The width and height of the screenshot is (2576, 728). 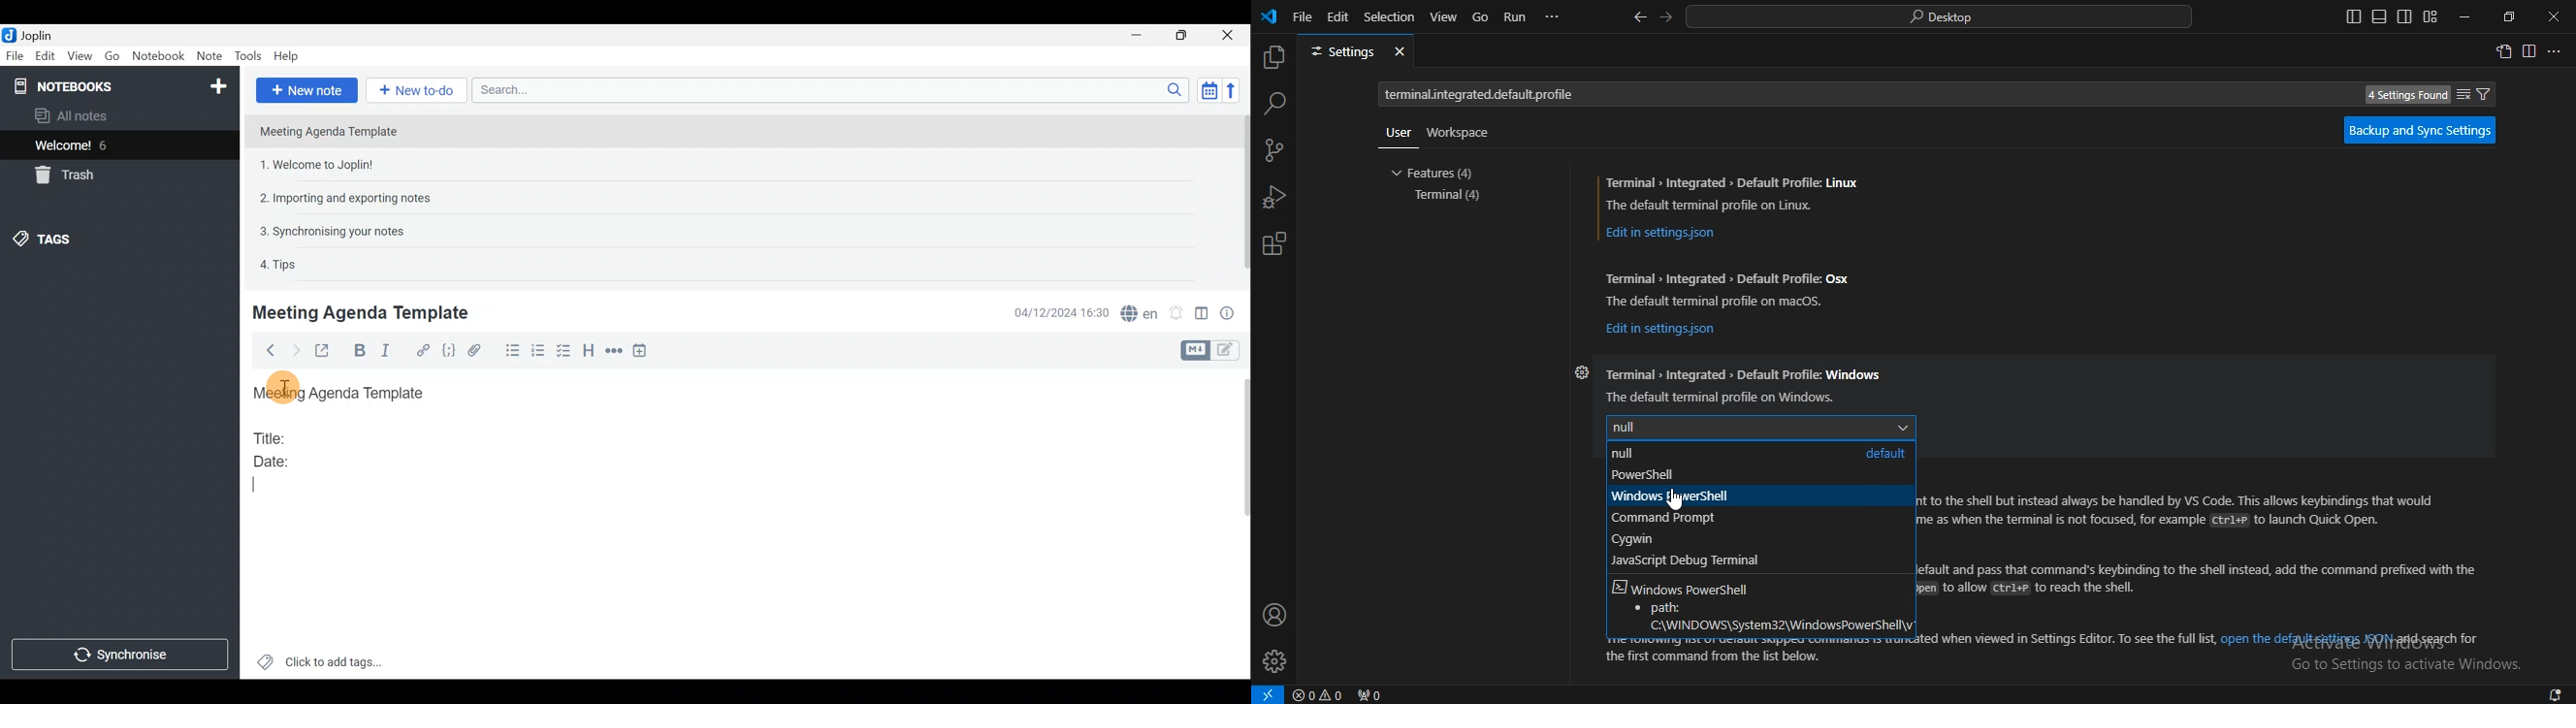 What do you see at coordinates (1232, 312) in the screenshot?
I see `Note properties` at bounding box center [1232, 312].